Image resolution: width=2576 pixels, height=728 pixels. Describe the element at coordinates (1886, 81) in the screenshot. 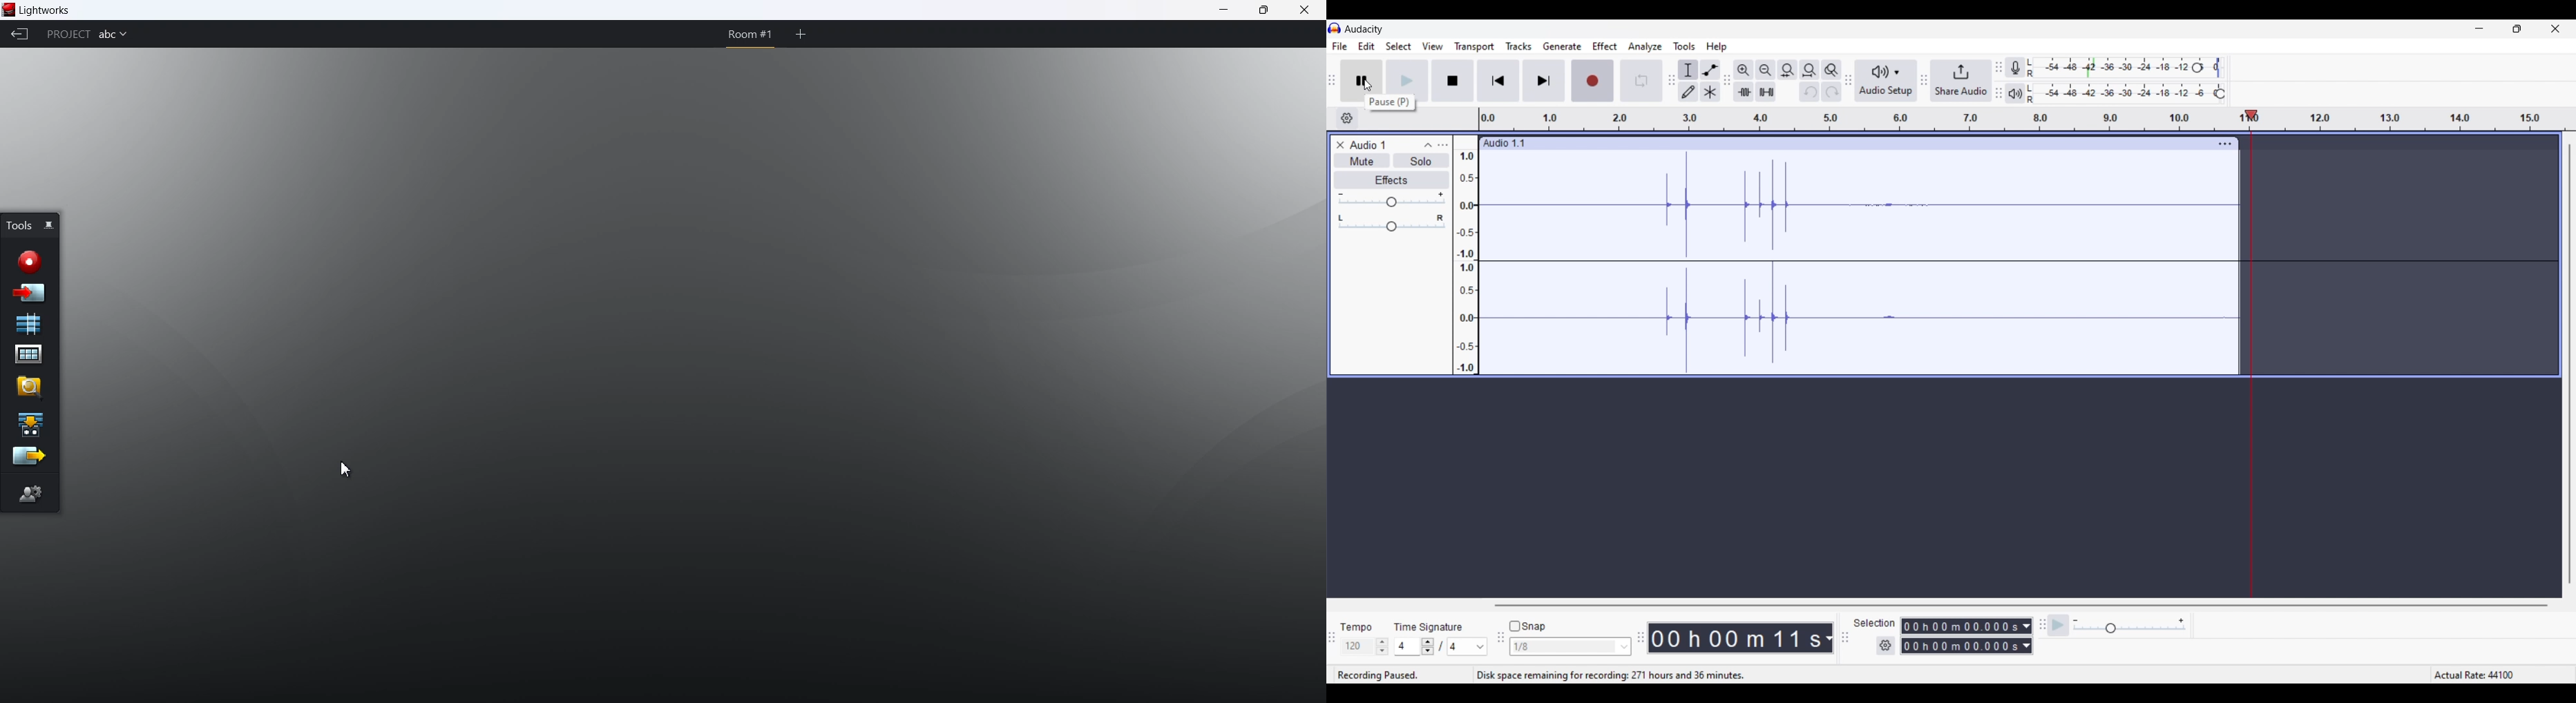

I see `Audio setup` at that location.